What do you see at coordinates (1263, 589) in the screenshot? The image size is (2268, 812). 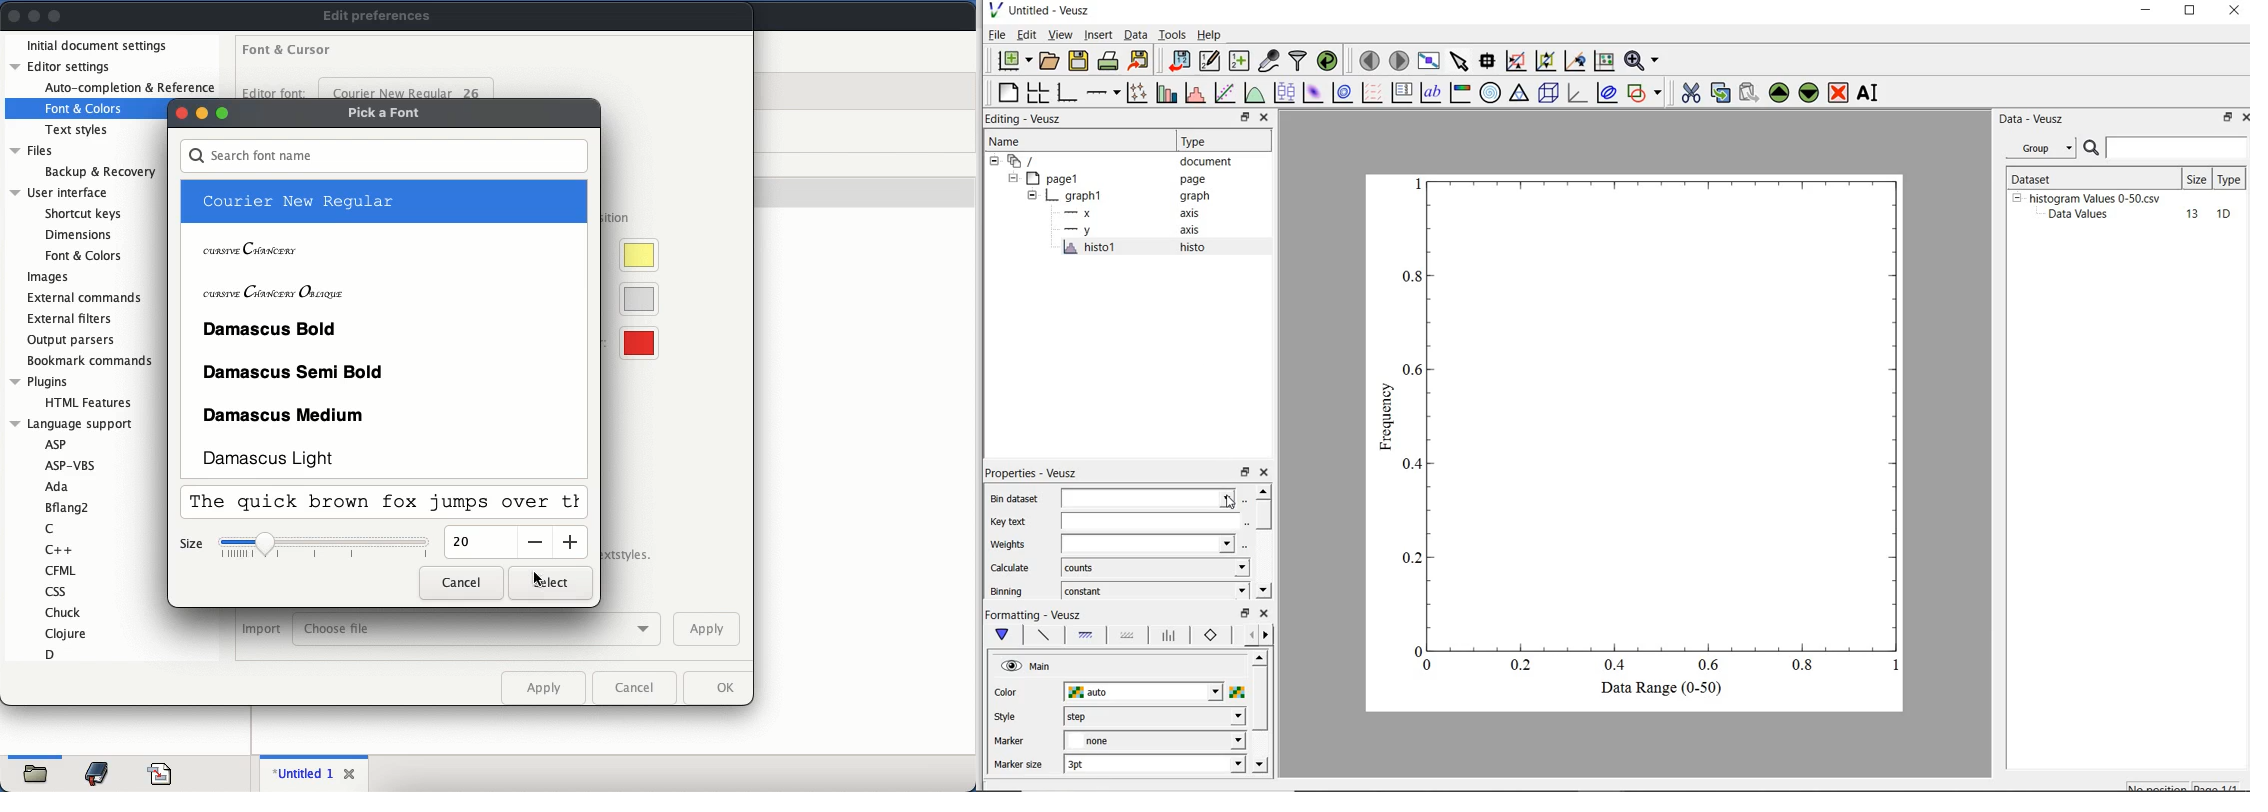 I see `move down` at bounding box center [1263, 589].